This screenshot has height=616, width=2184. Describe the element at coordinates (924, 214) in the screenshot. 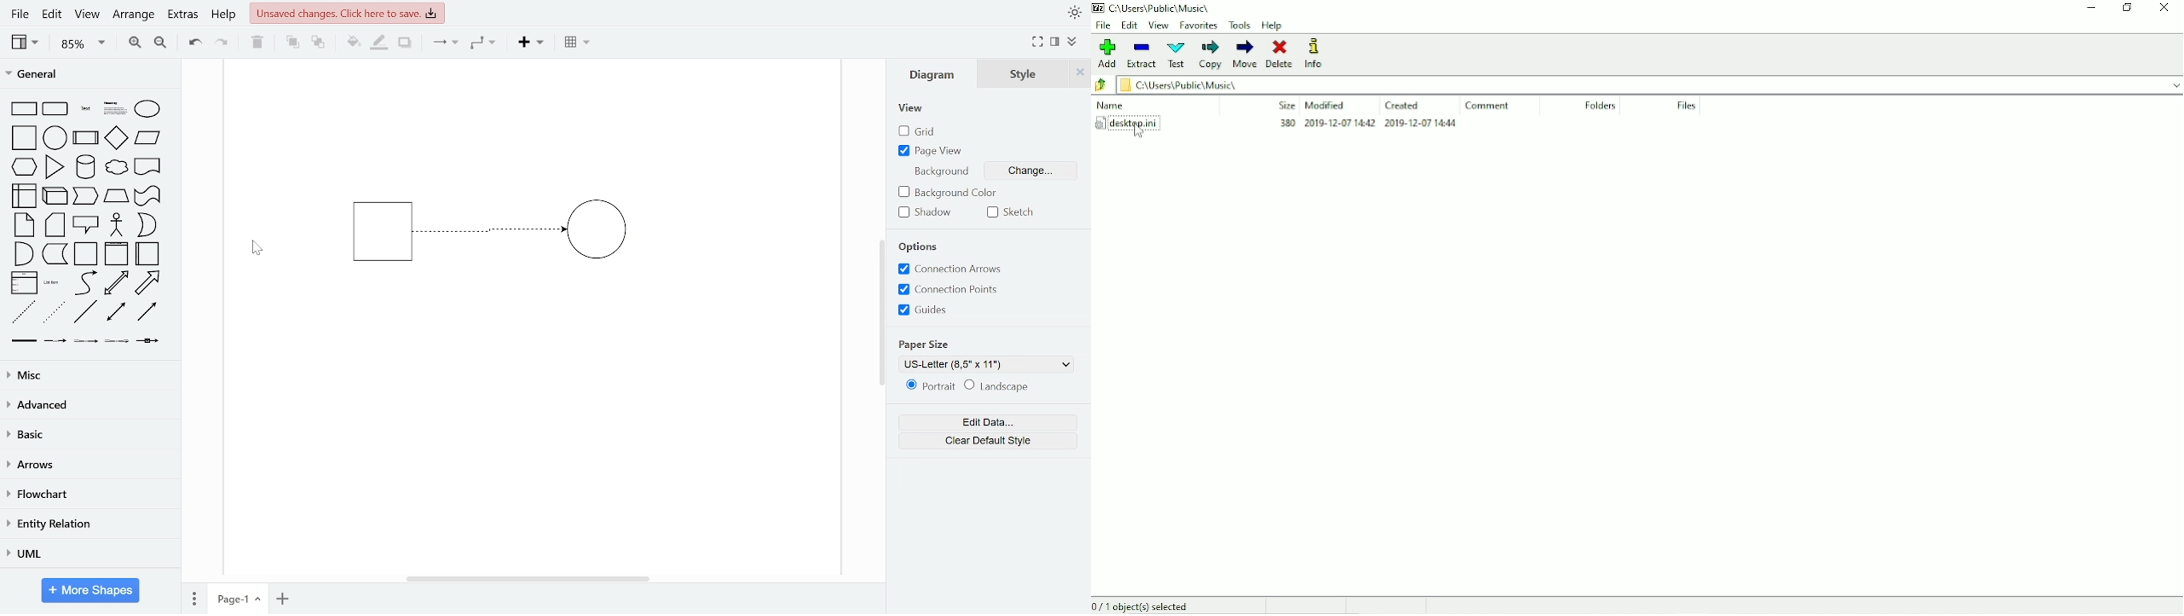

I see `shadow` at that location.